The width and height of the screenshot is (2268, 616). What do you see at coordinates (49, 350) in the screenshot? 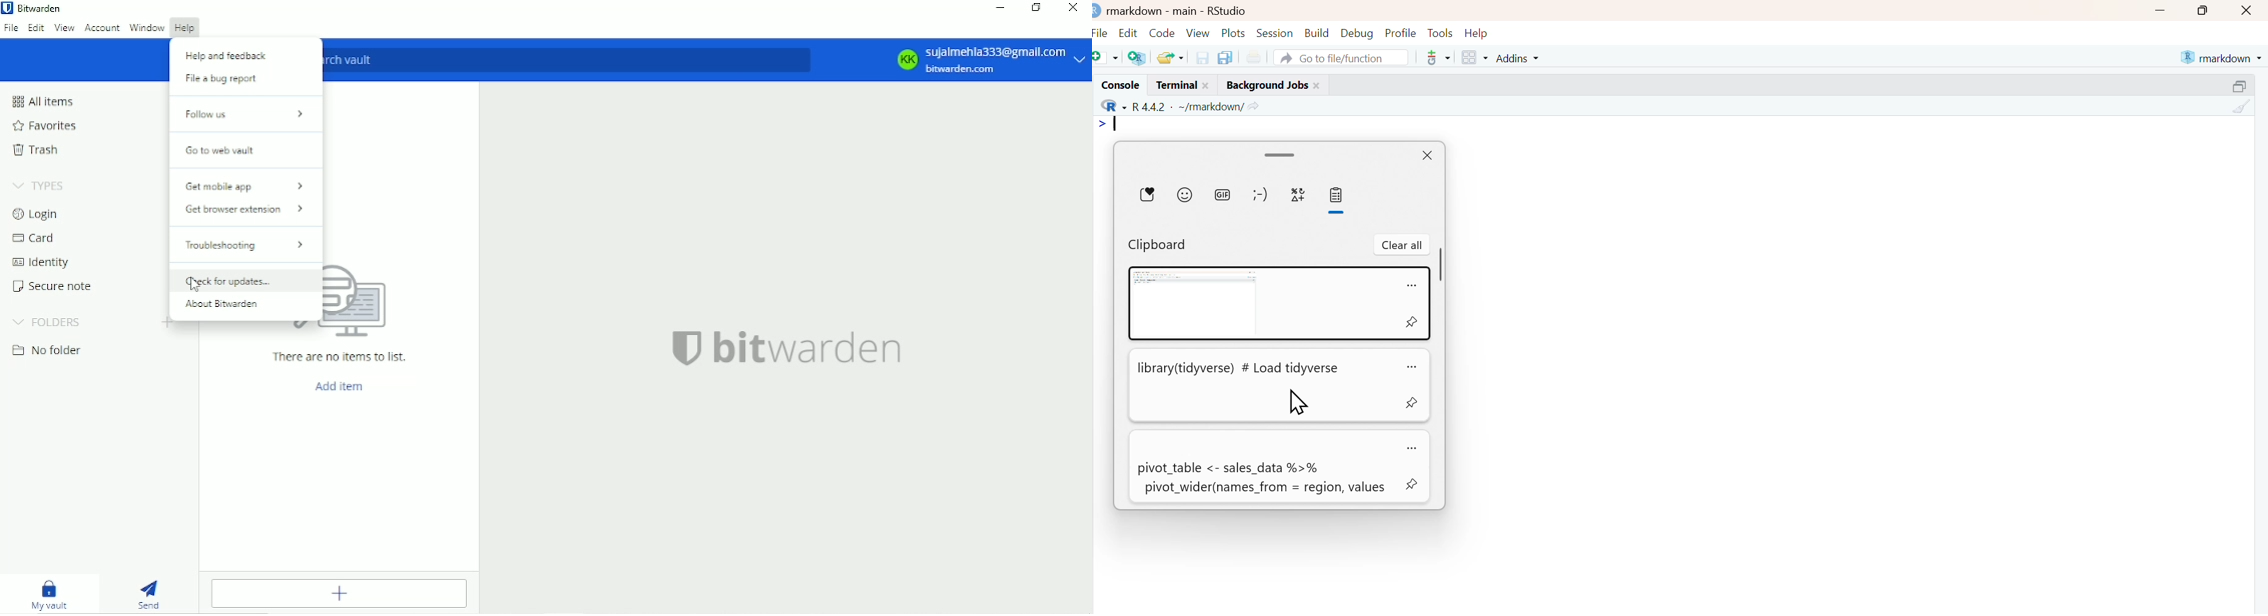
I see `No folder` at bounding box center [49, 350].